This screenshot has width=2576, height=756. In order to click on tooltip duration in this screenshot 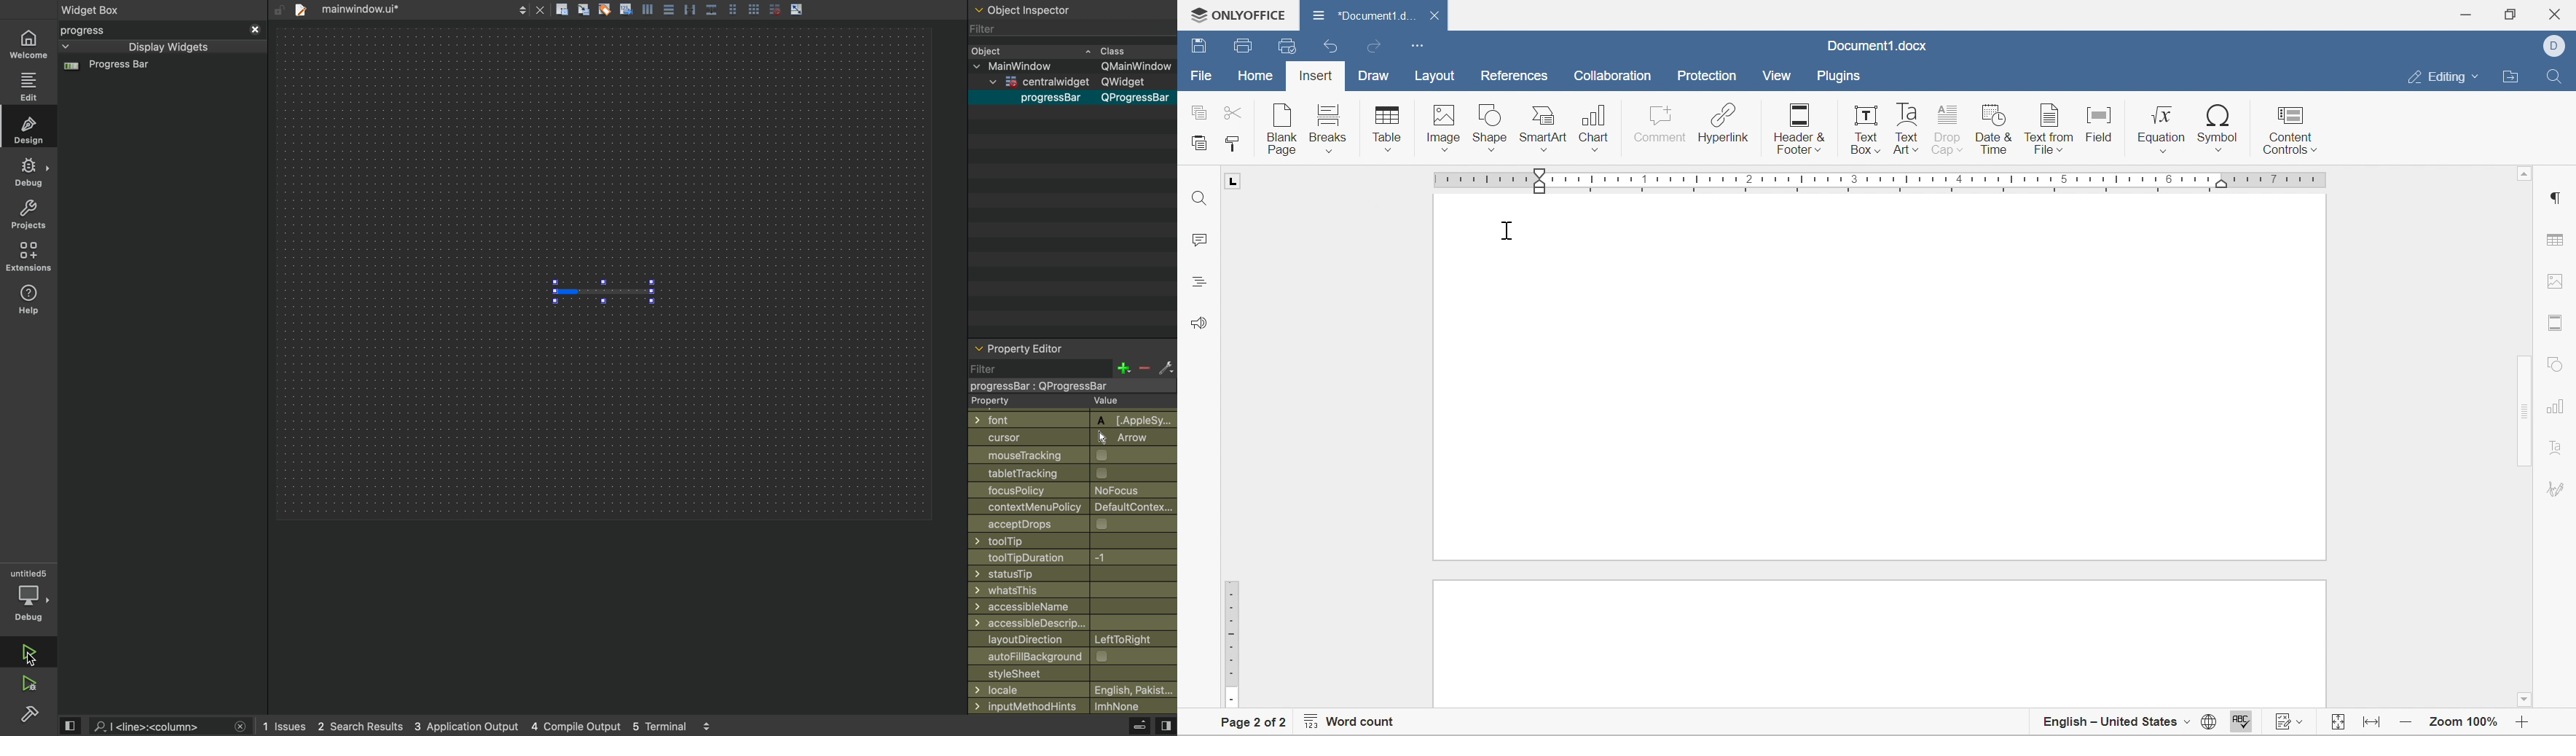, I will do `click(1059, 558)`.